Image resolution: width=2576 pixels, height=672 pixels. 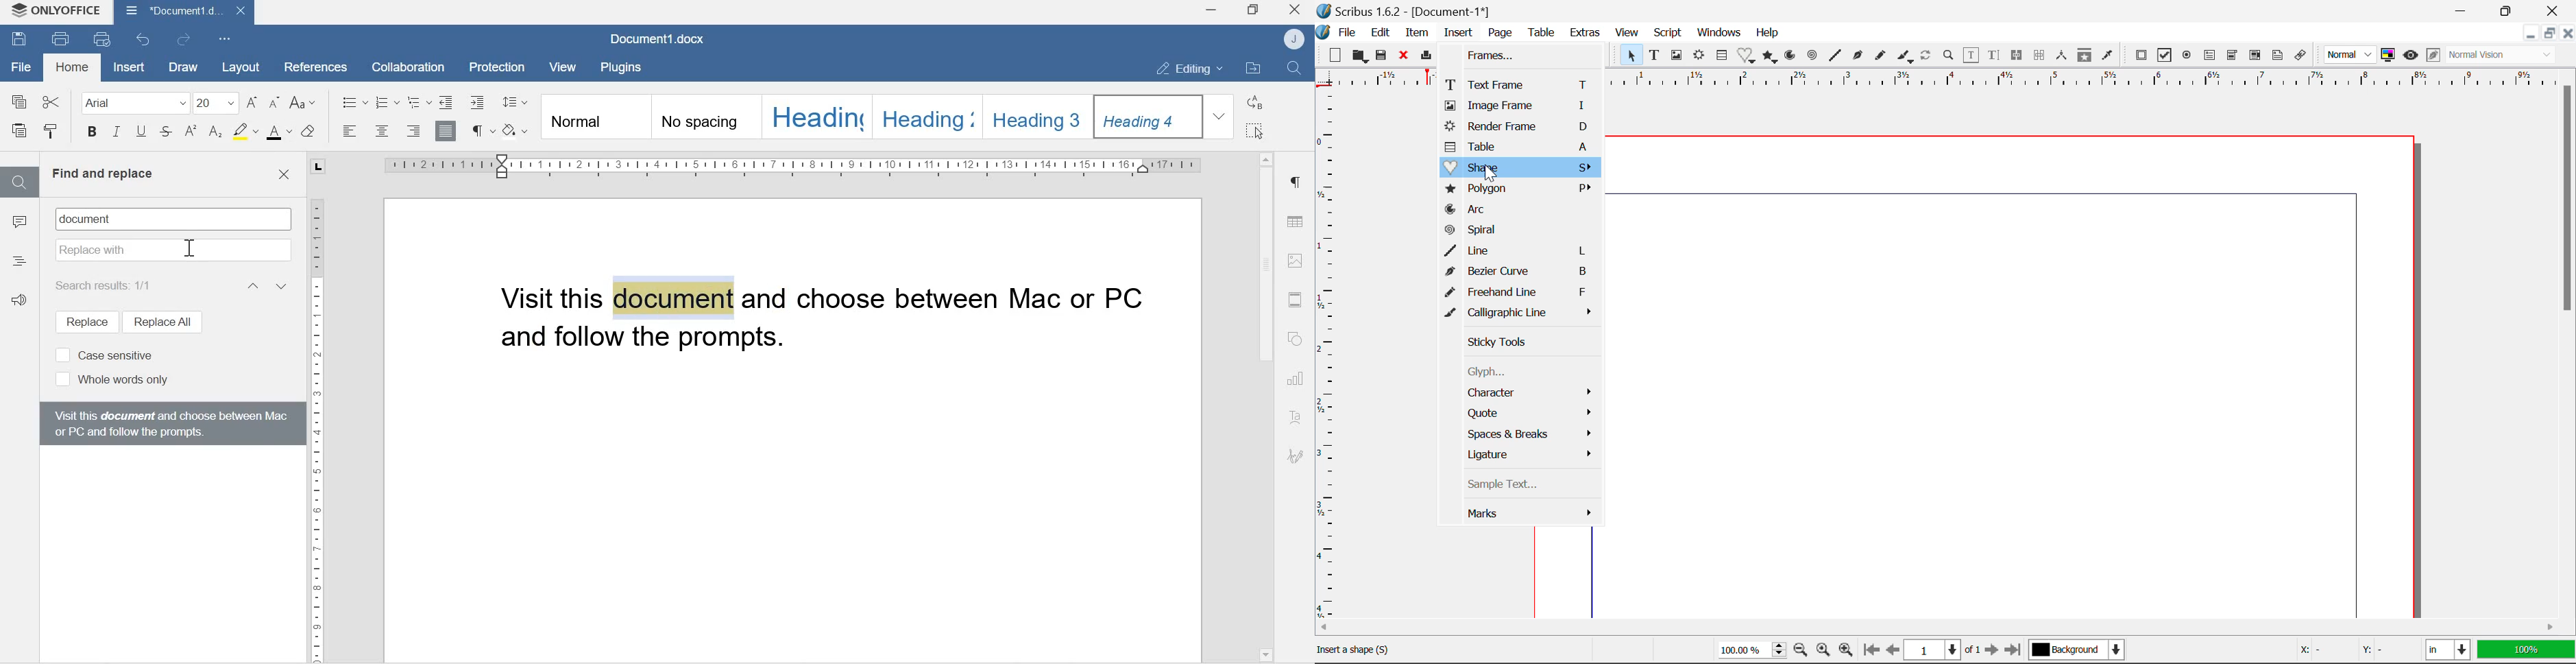 I want to click on Bullets, so click(x=354, y=101).